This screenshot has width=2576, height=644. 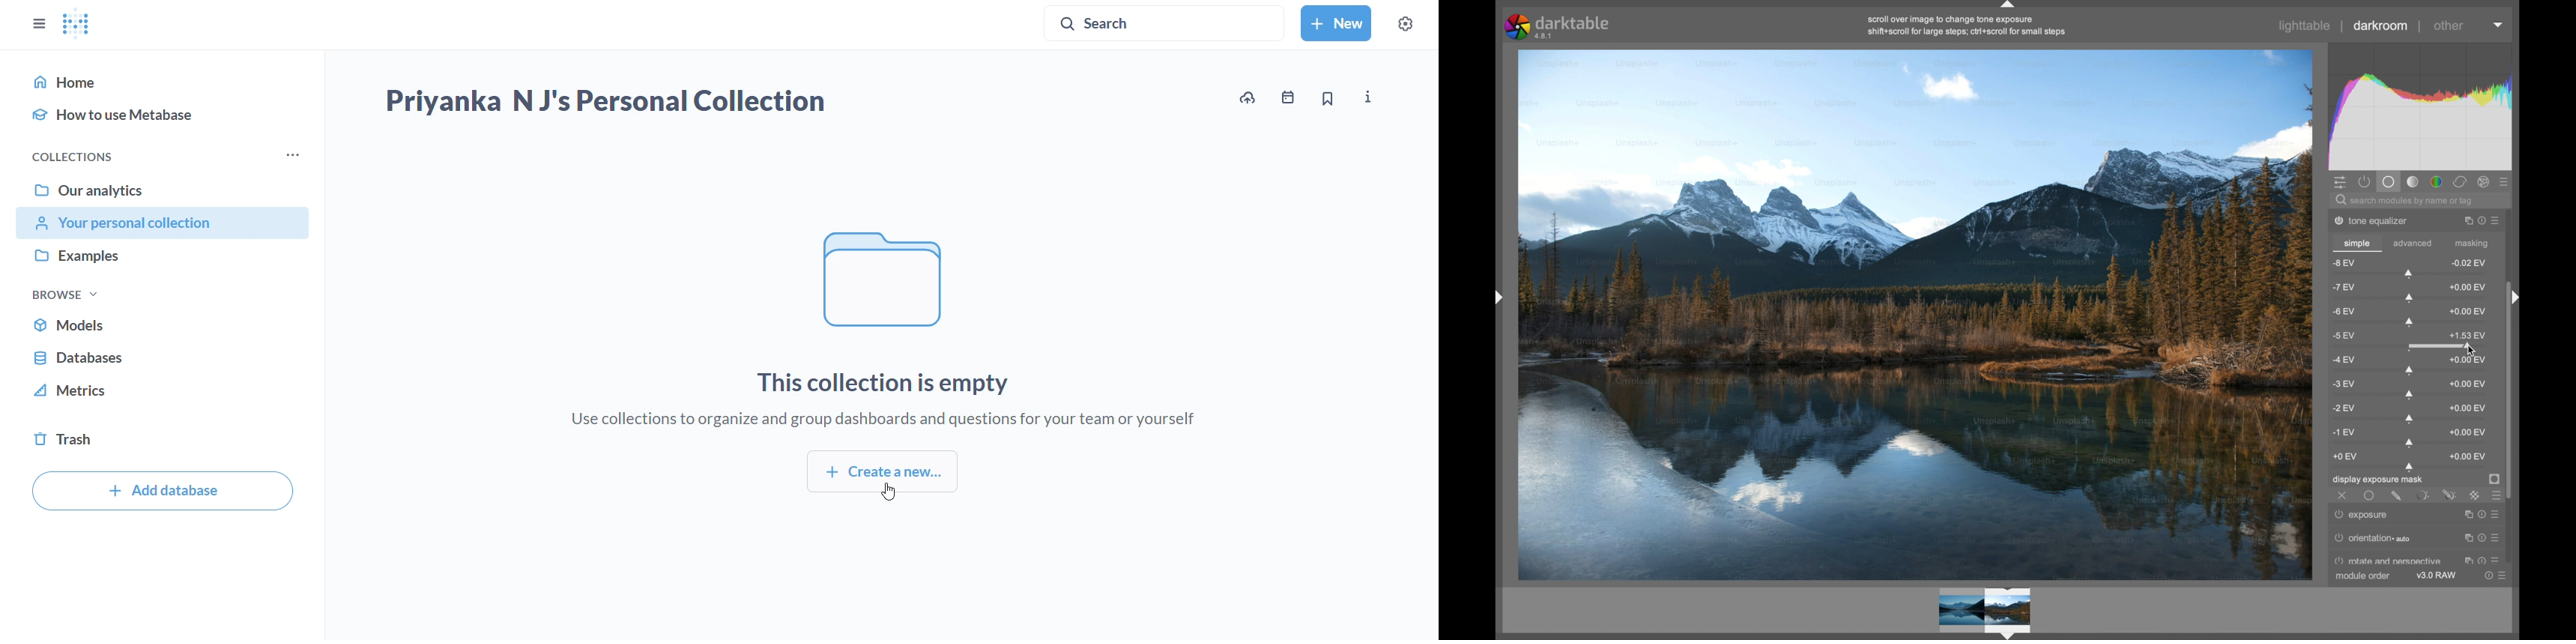 What do you see at coordinates (2482, 220) in the screenshot?
I see `reset parameter` at bounding box center [2482, 220].